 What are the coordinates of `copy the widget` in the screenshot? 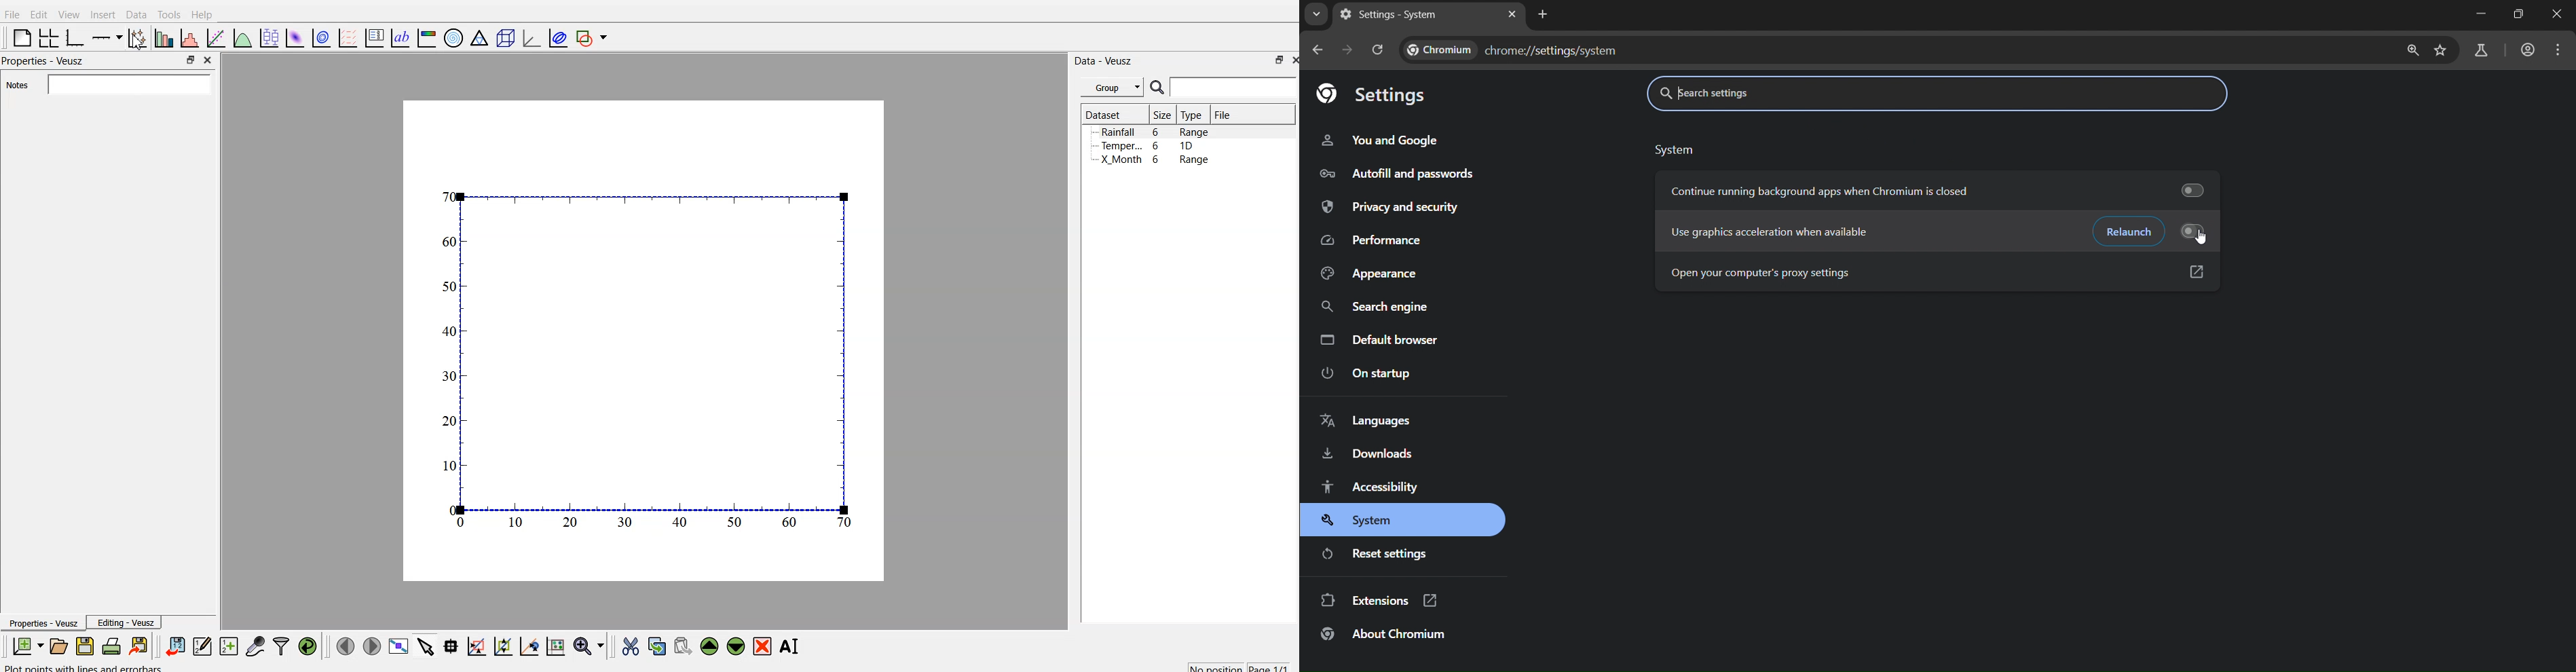 It's located at (656, 644).